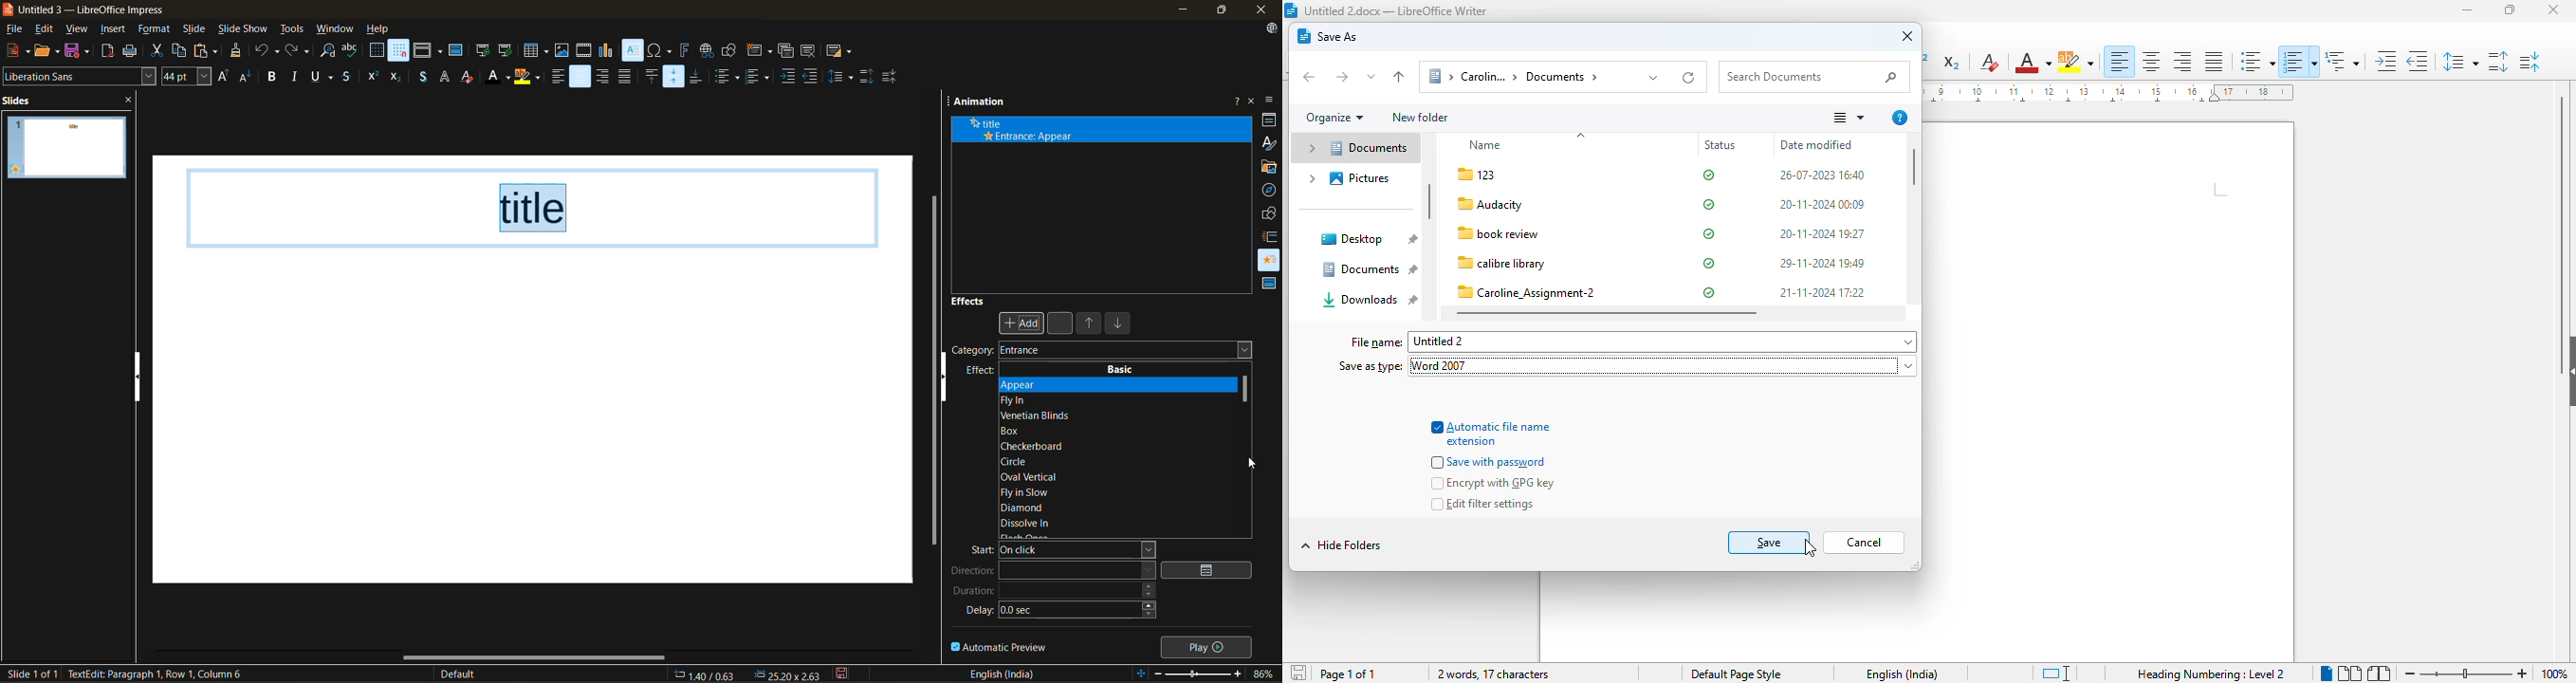  Describe the element at coordinates (15, 51) in the screenshot. I see `new` at that location.